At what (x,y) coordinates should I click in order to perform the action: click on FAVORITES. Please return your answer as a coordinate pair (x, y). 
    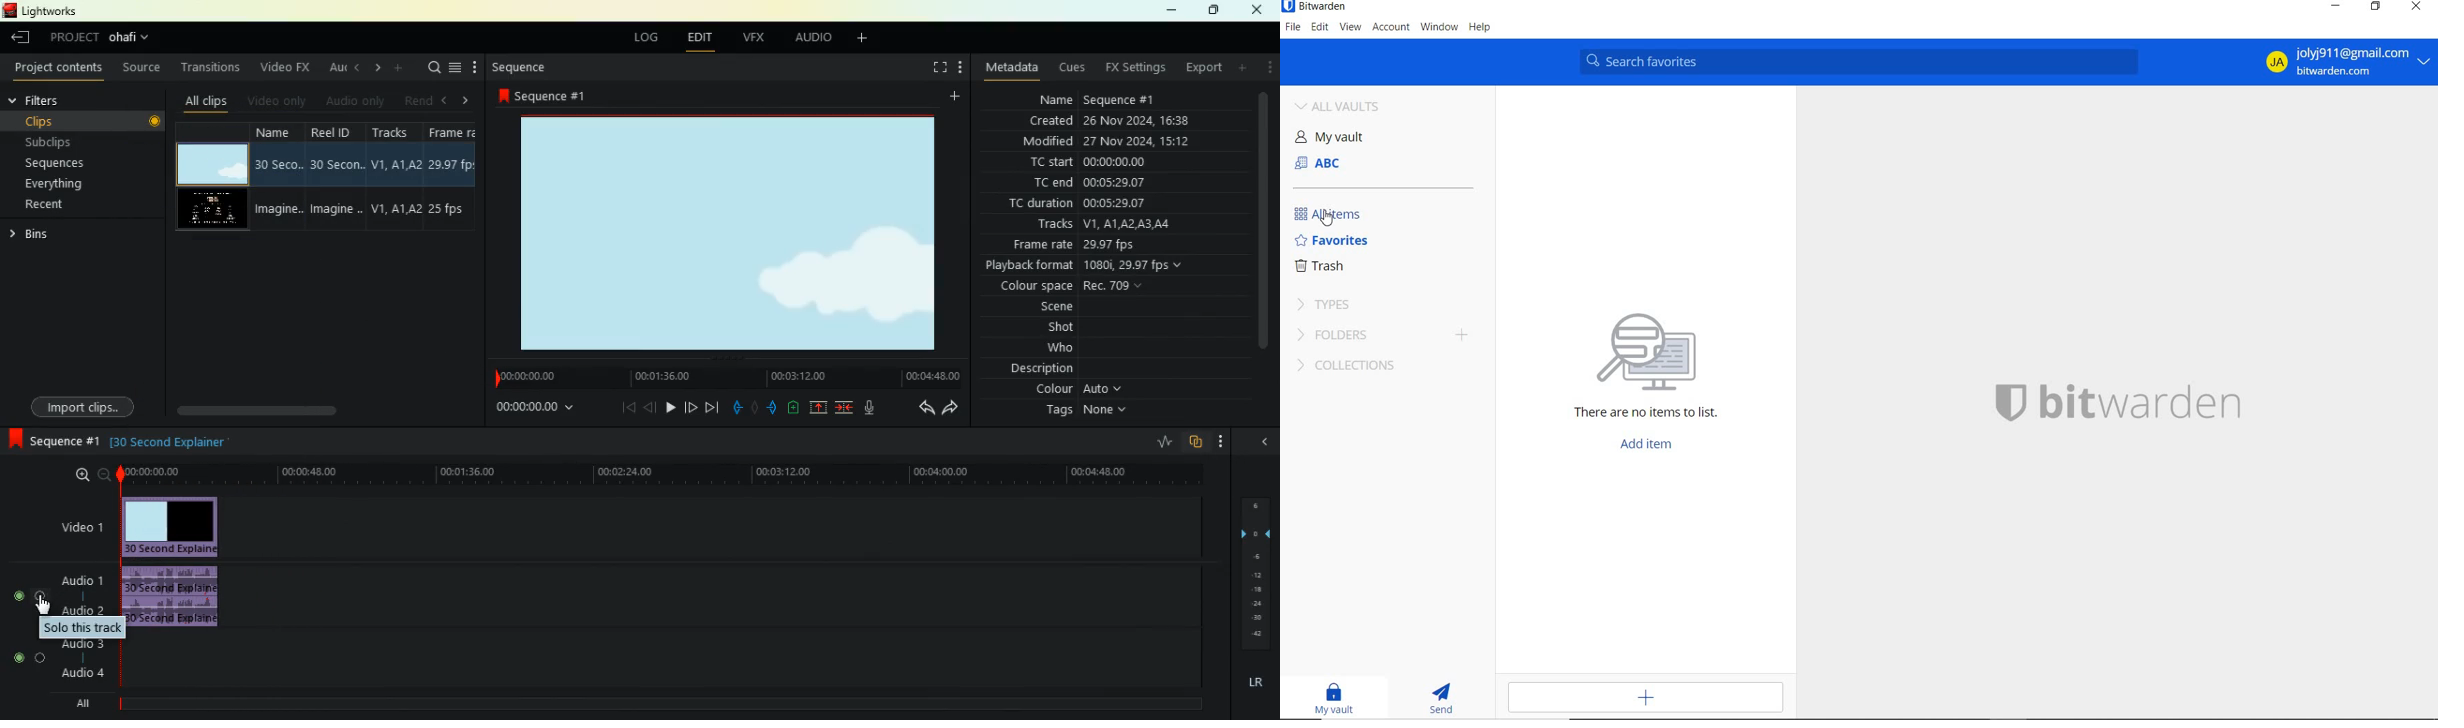
    Looking at the image, I should click on (1332, 241).